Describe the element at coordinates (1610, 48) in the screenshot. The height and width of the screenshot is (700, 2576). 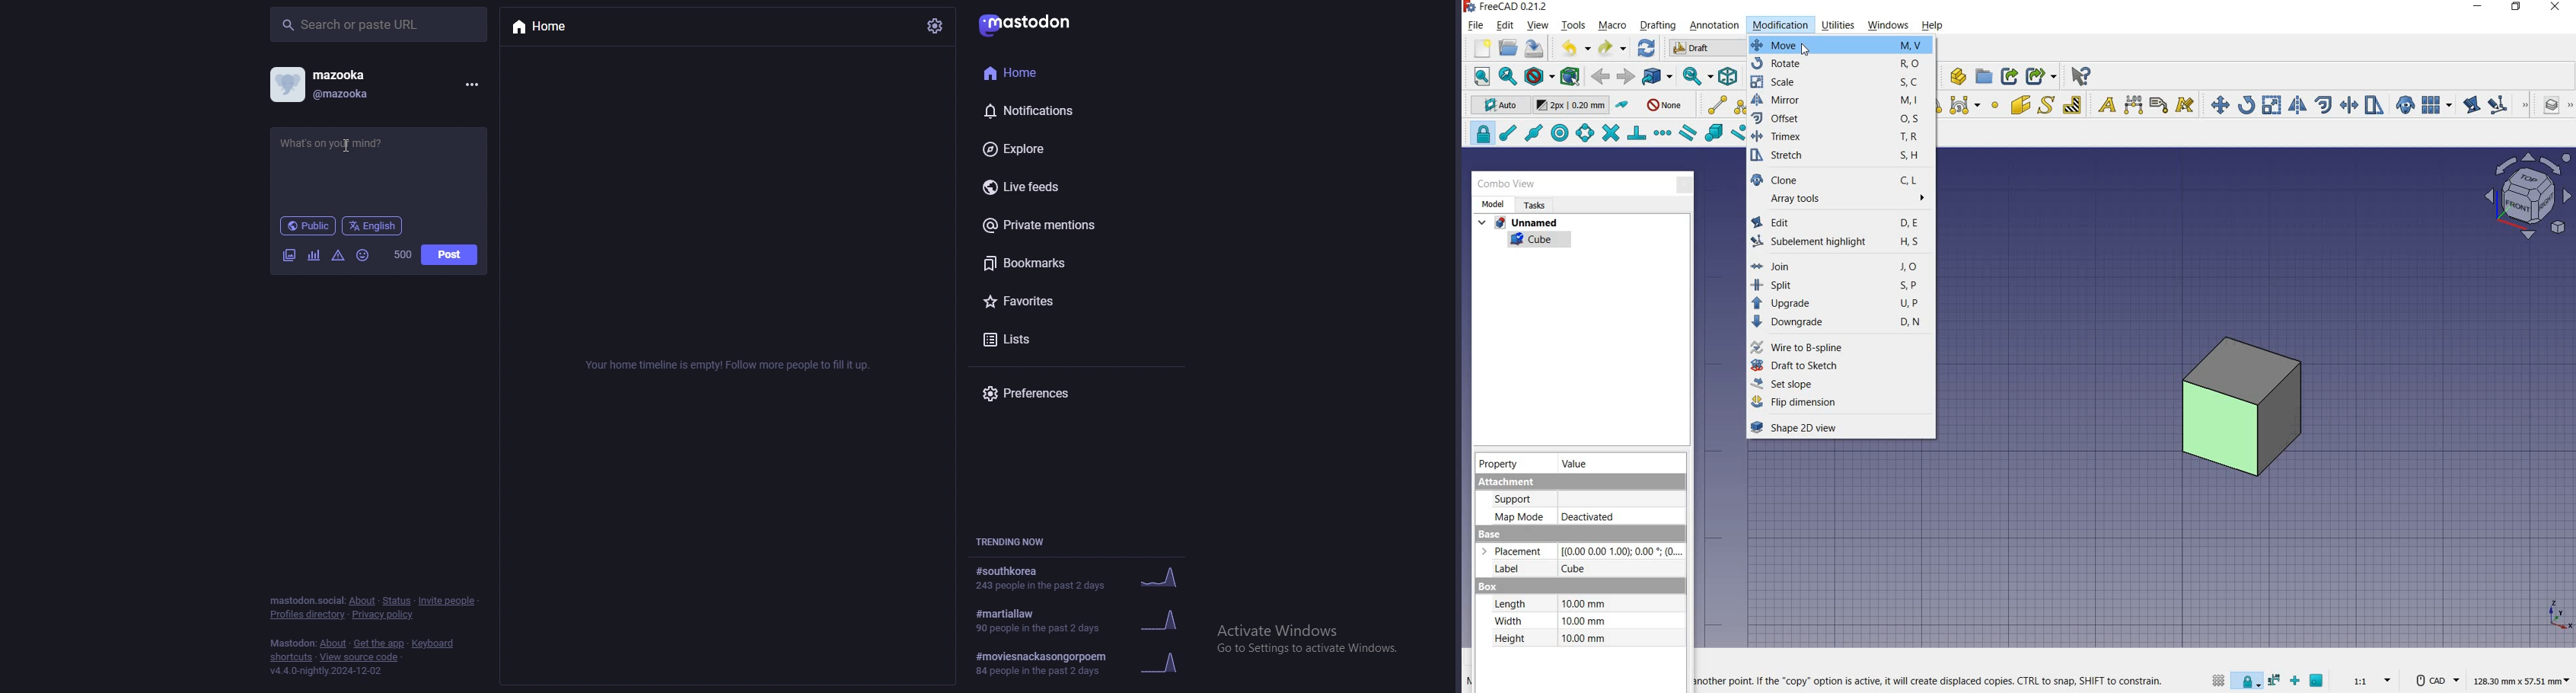
I see `redo` at that location.